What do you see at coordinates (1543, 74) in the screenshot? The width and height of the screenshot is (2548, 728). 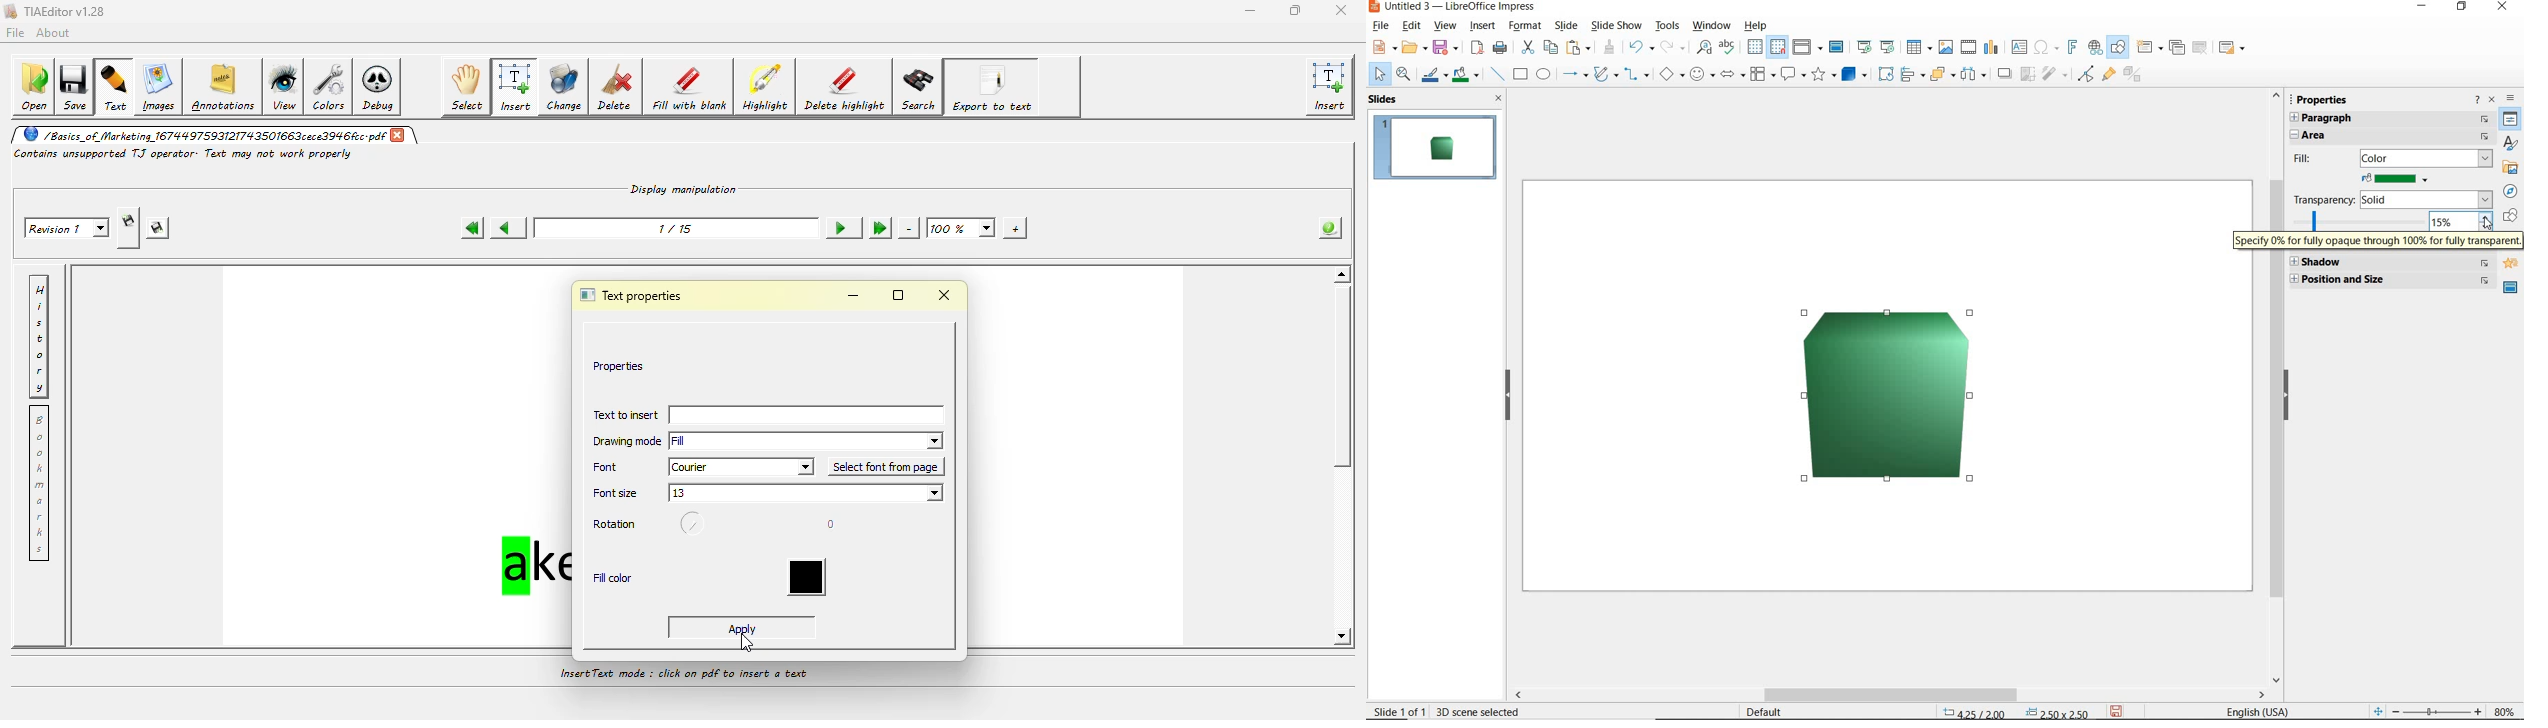 I see `ellipse` at bounding box center [1543, 74].